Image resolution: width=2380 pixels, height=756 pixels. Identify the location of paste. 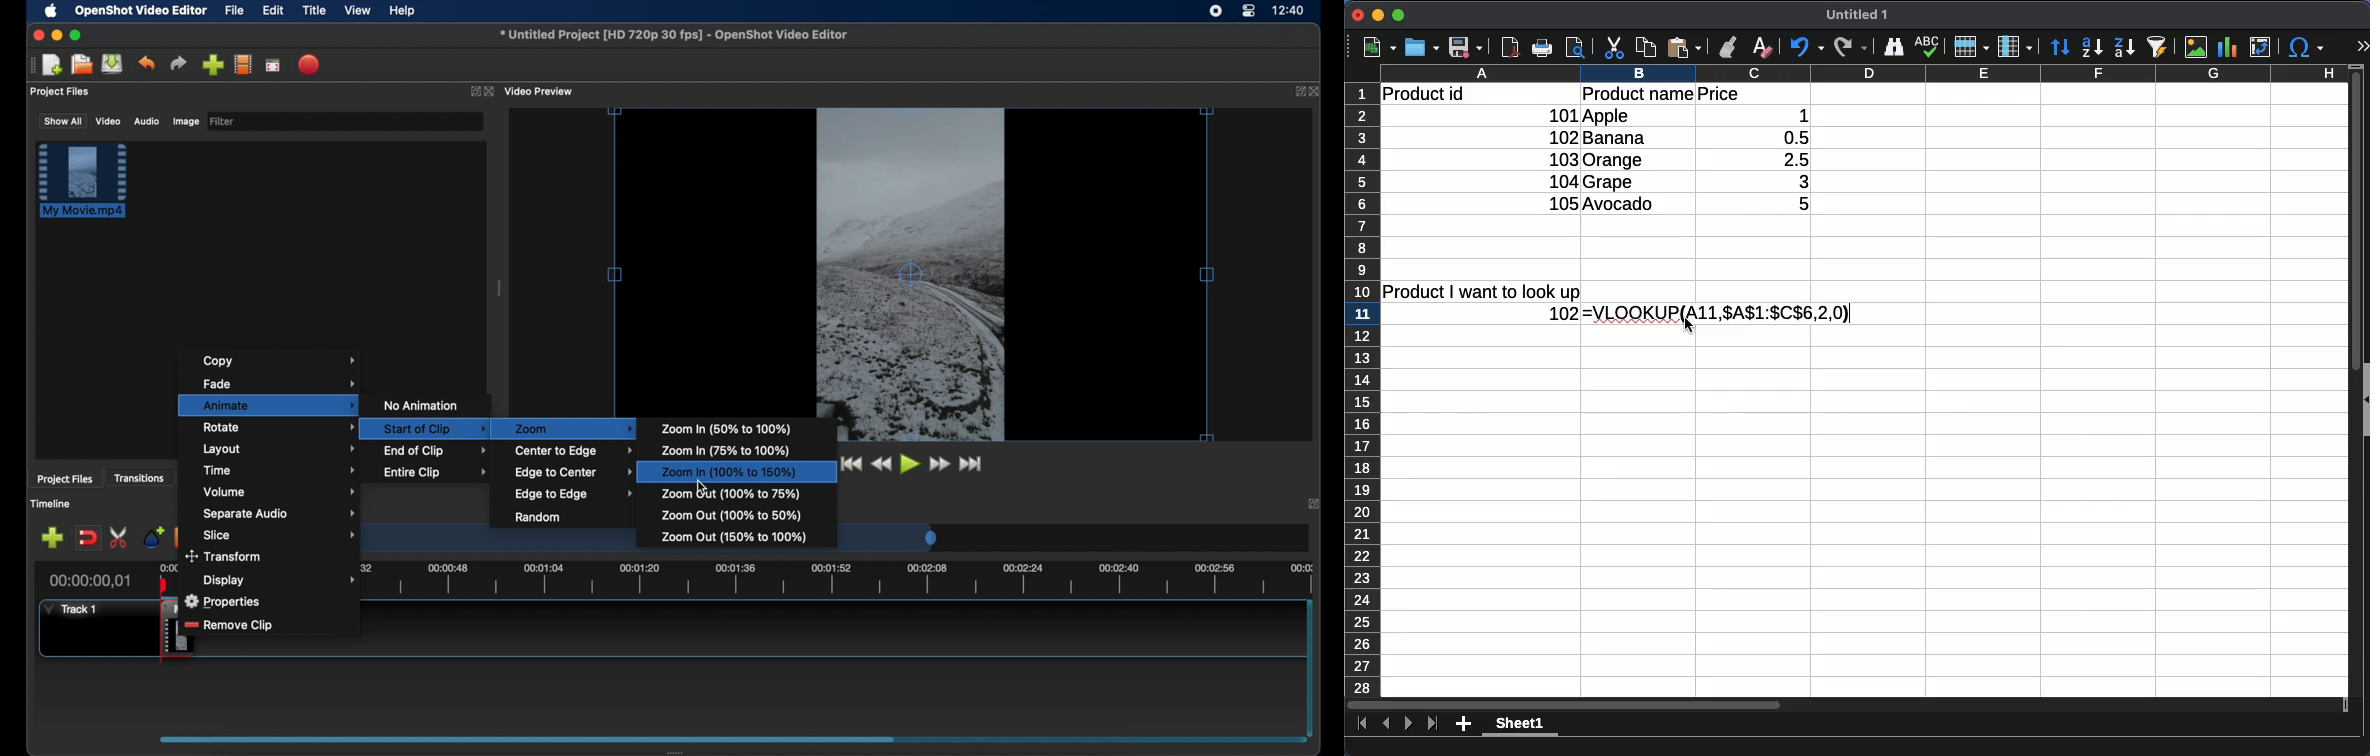
(1684, 47).